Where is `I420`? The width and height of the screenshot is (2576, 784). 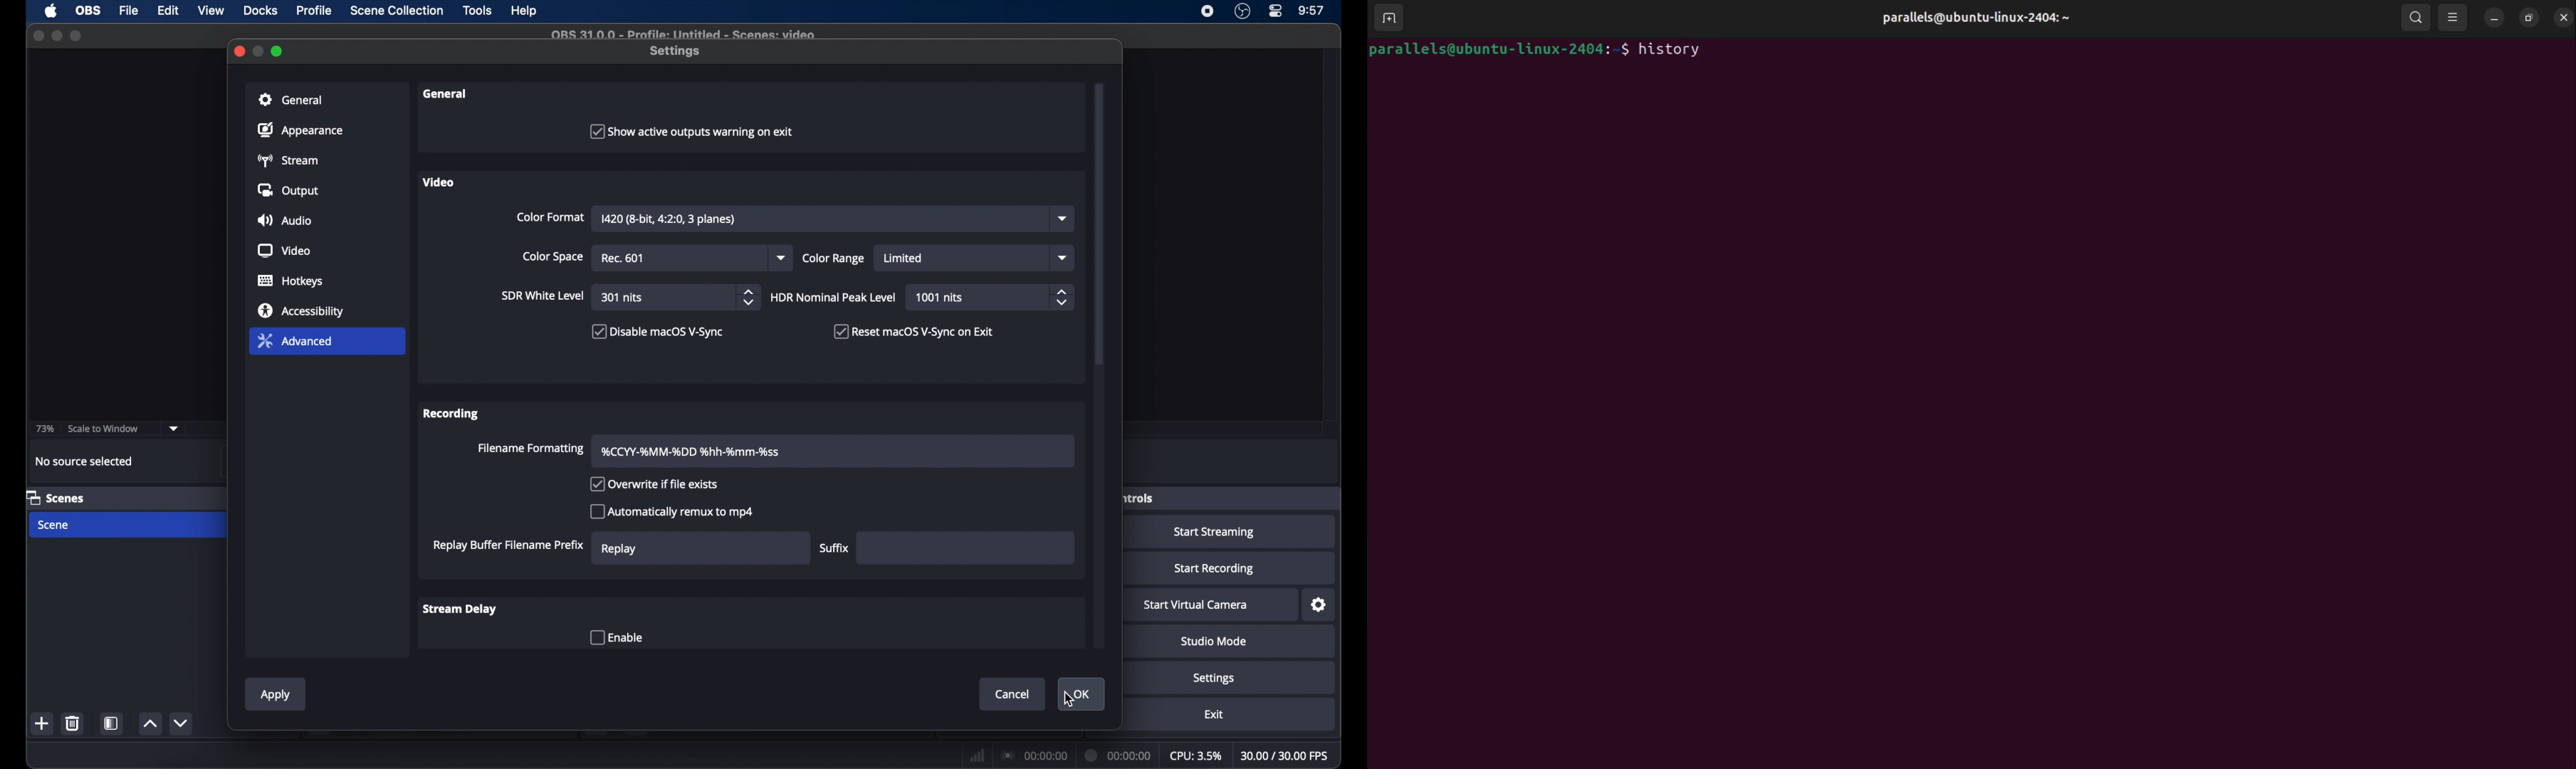 I420 is located at coordinates (667, 219).